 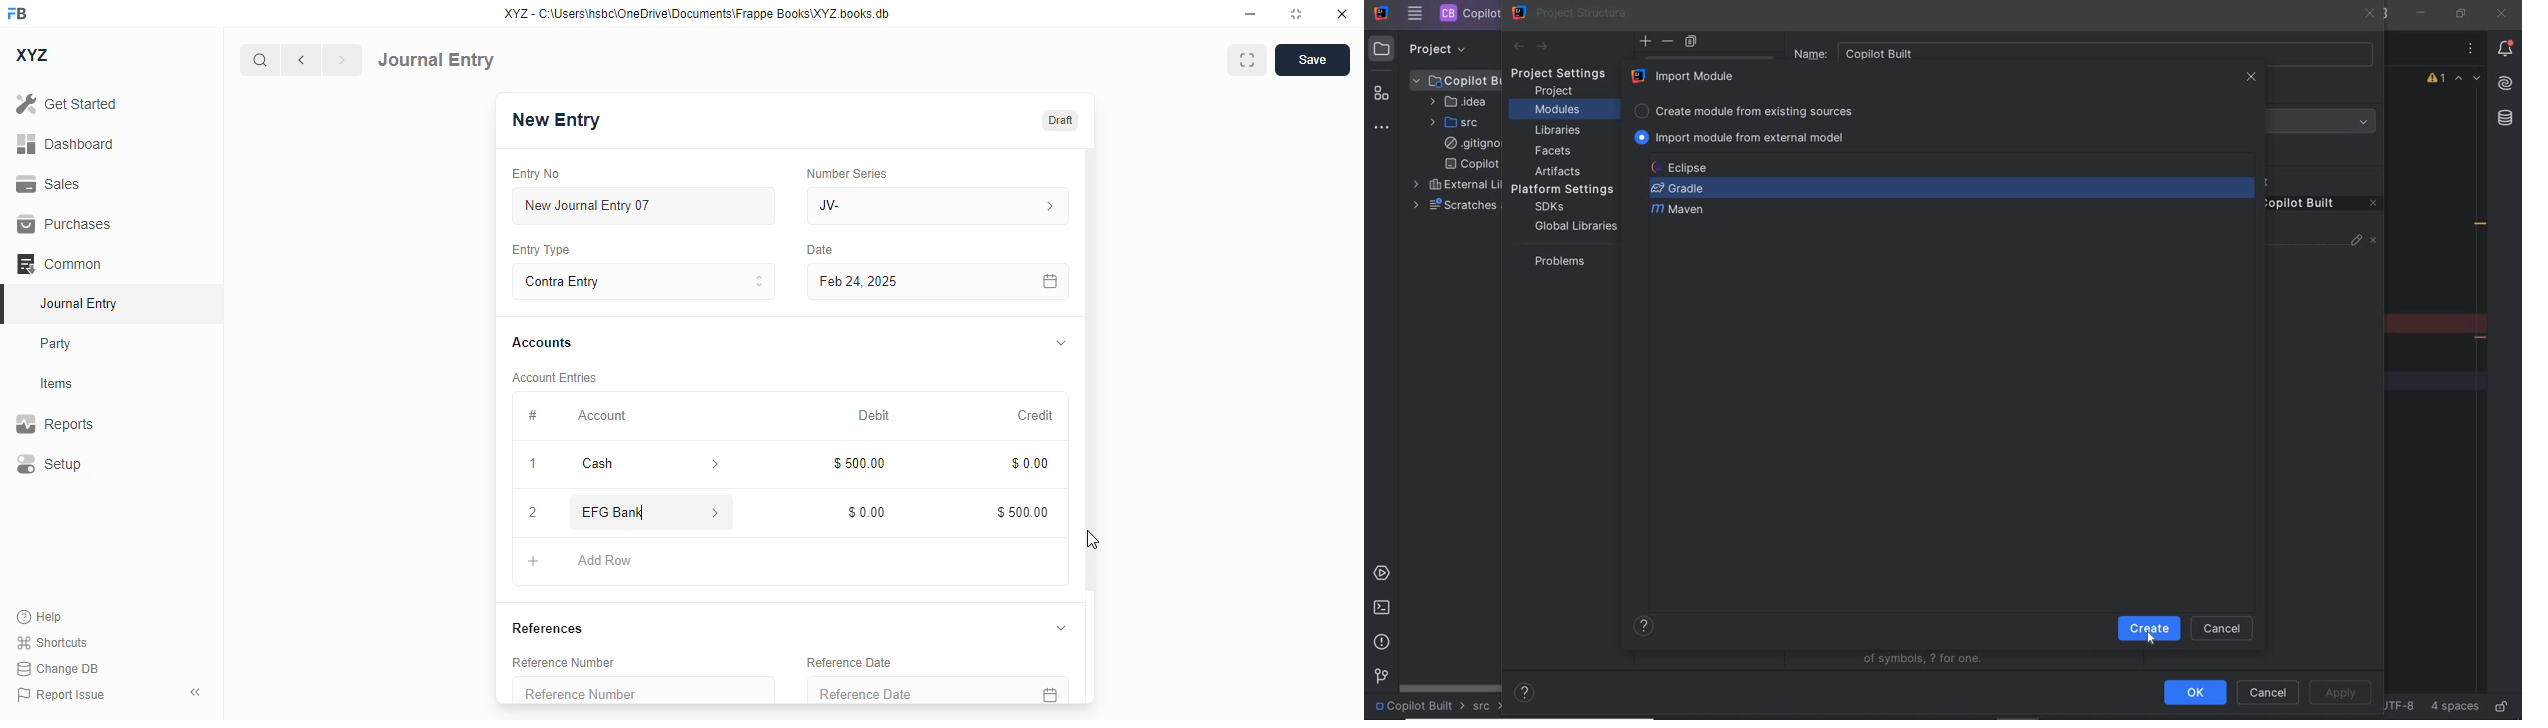 I want to click on get started, so click(x=67, y=104).